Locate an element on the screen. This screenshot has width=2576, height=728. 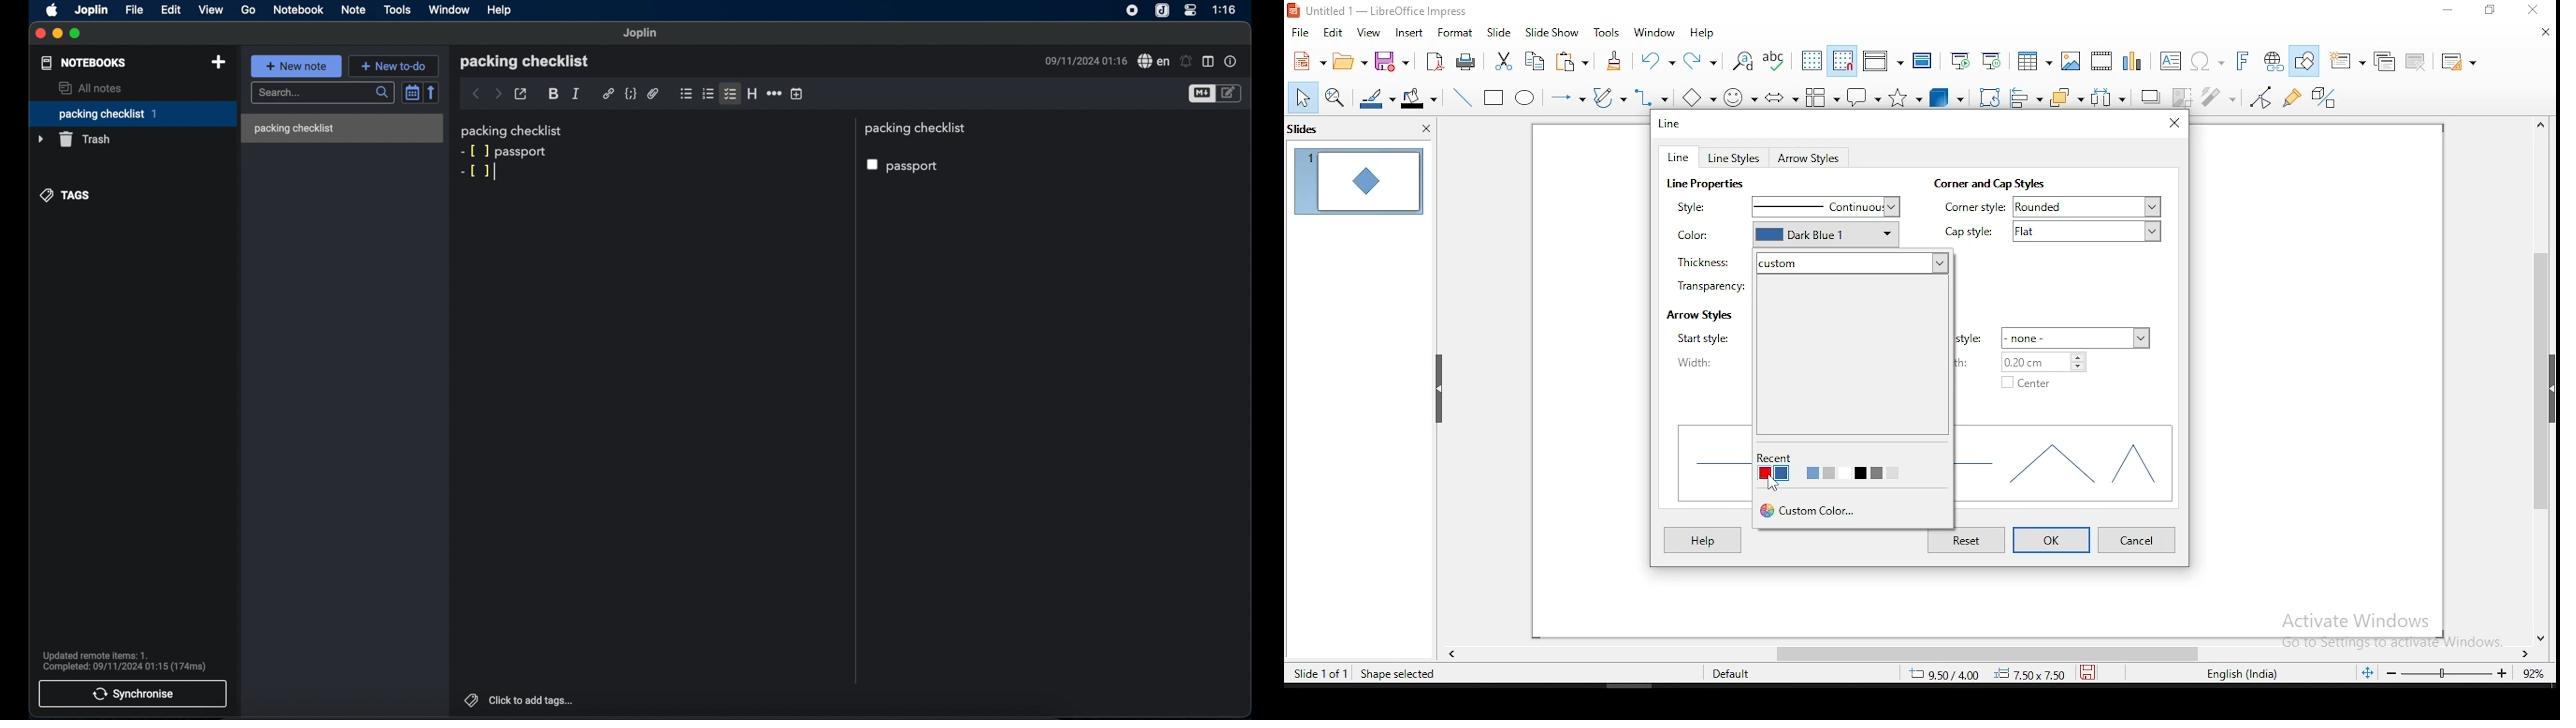
corner style is located at coordinates (1974, 207).